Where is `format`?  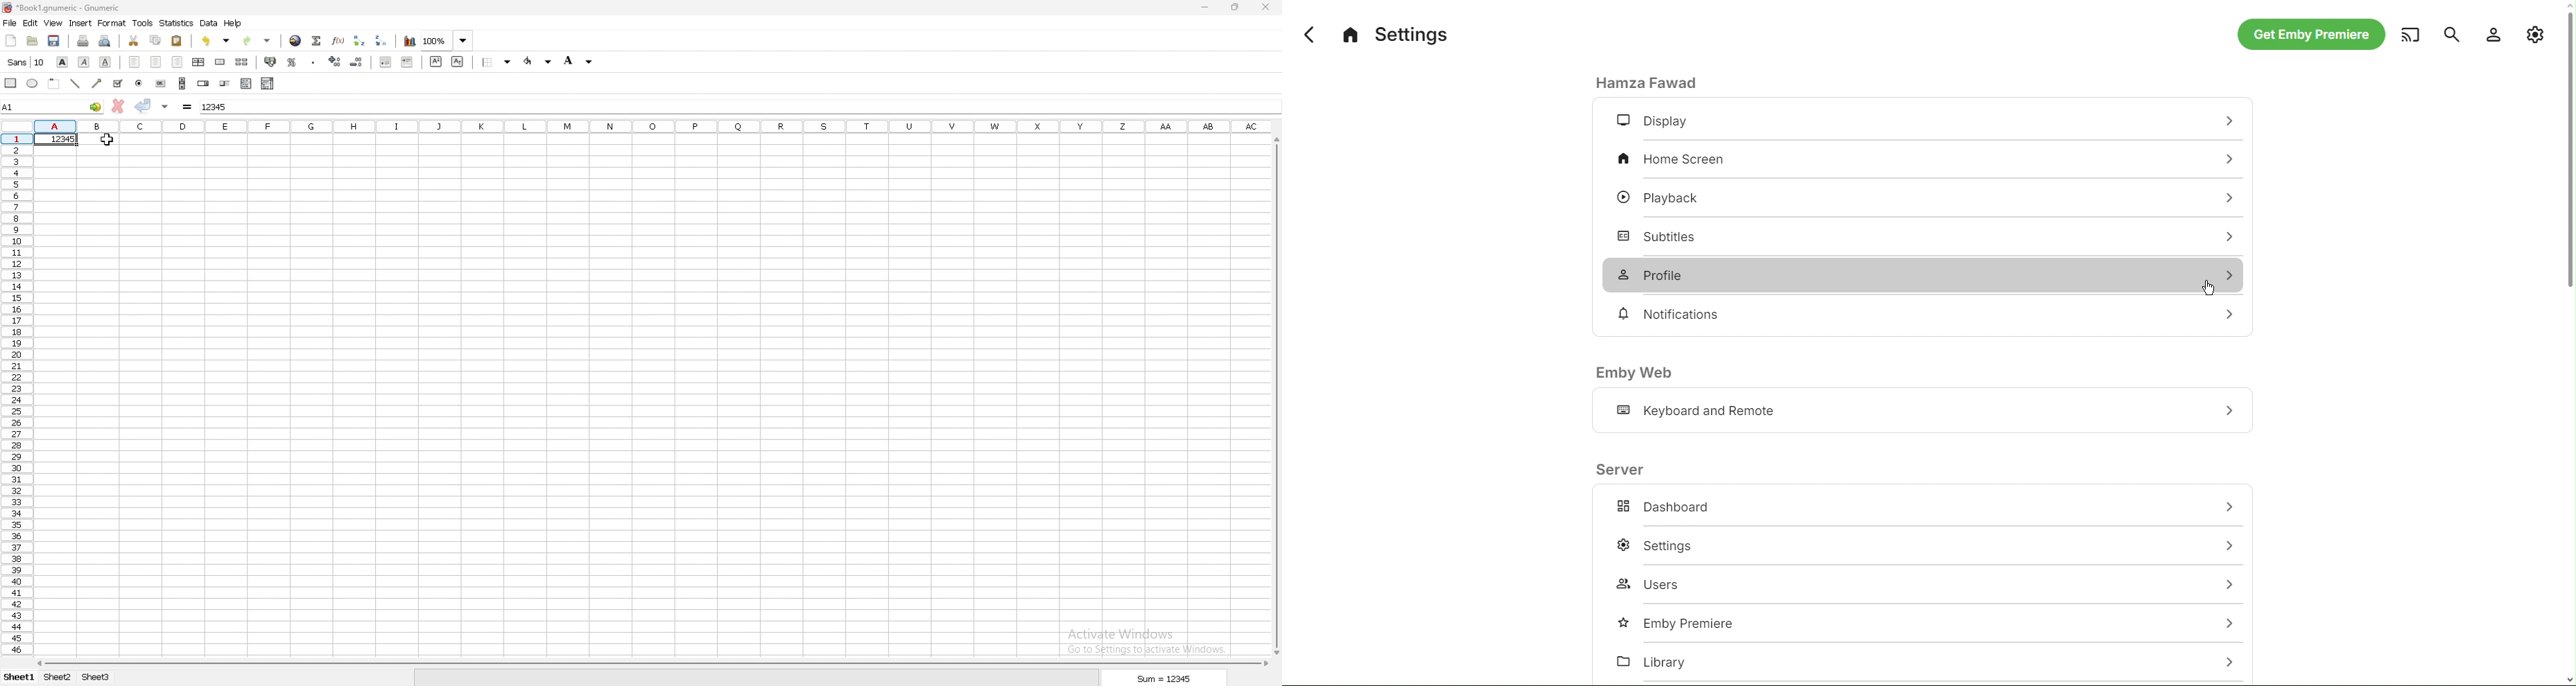 format is located at coordinates (112, 23).